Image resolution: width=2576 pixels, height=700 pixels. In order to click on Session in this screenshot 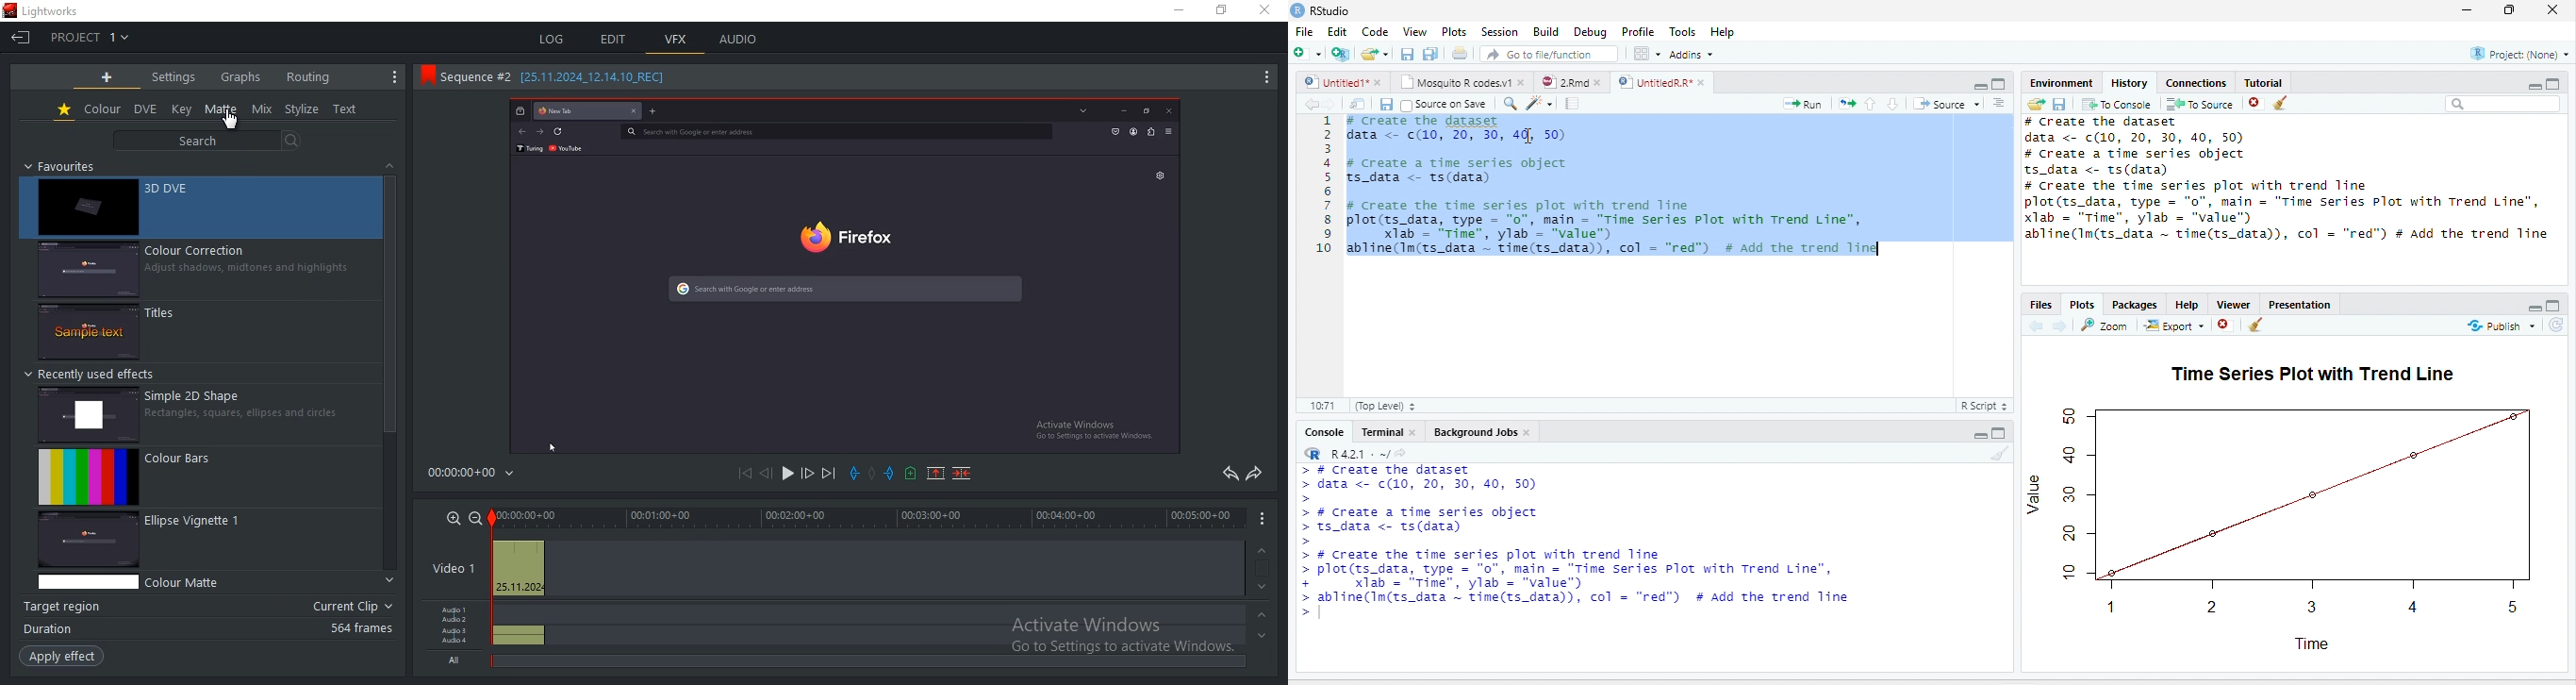, I will do `click(1500, 31)`.